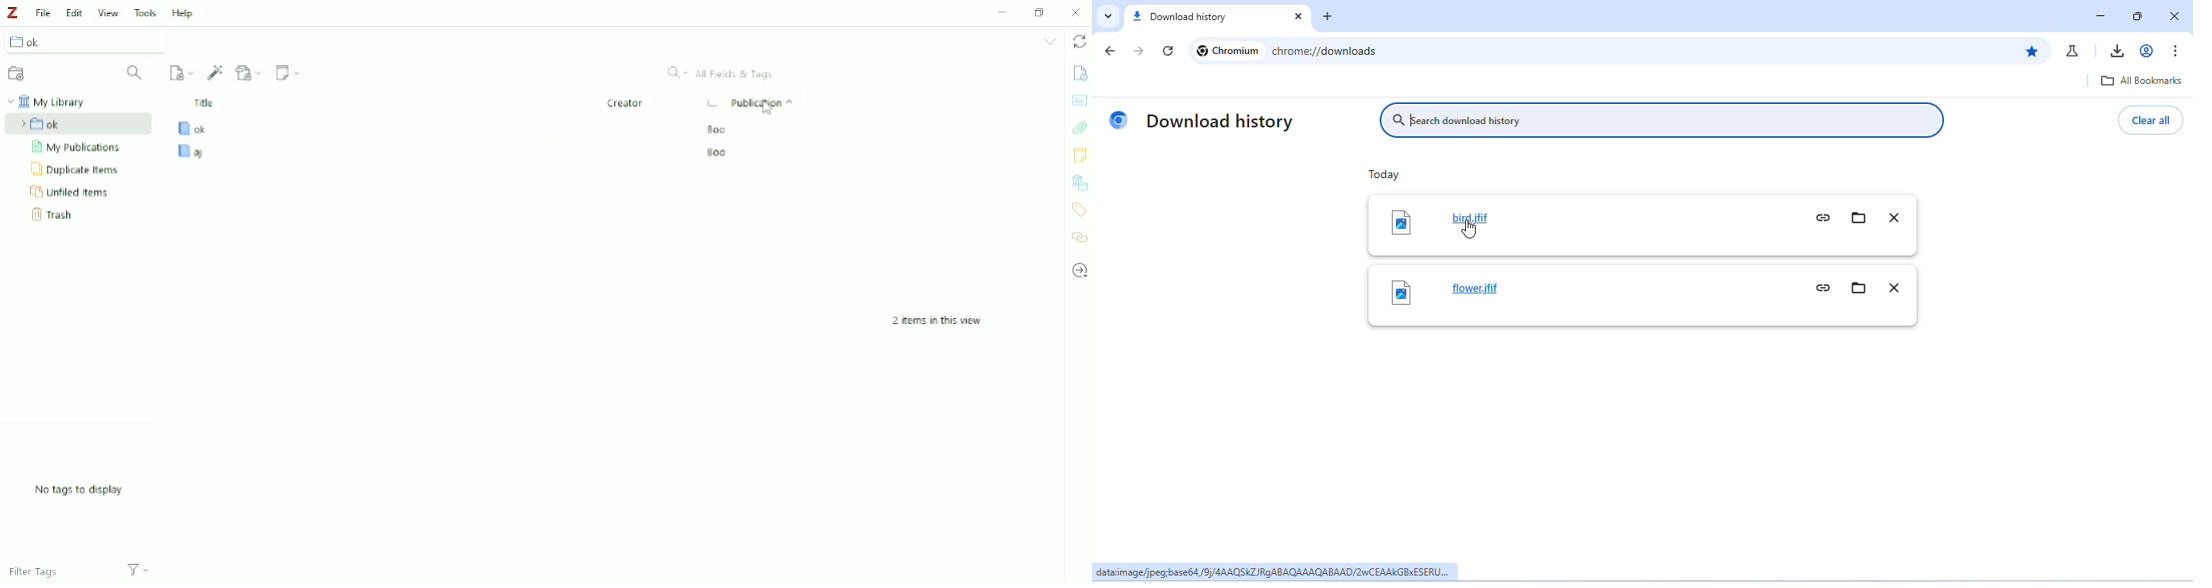 The height and width of the screenshot is (588, 2212). I want to click on Logo, so click(14, 12).